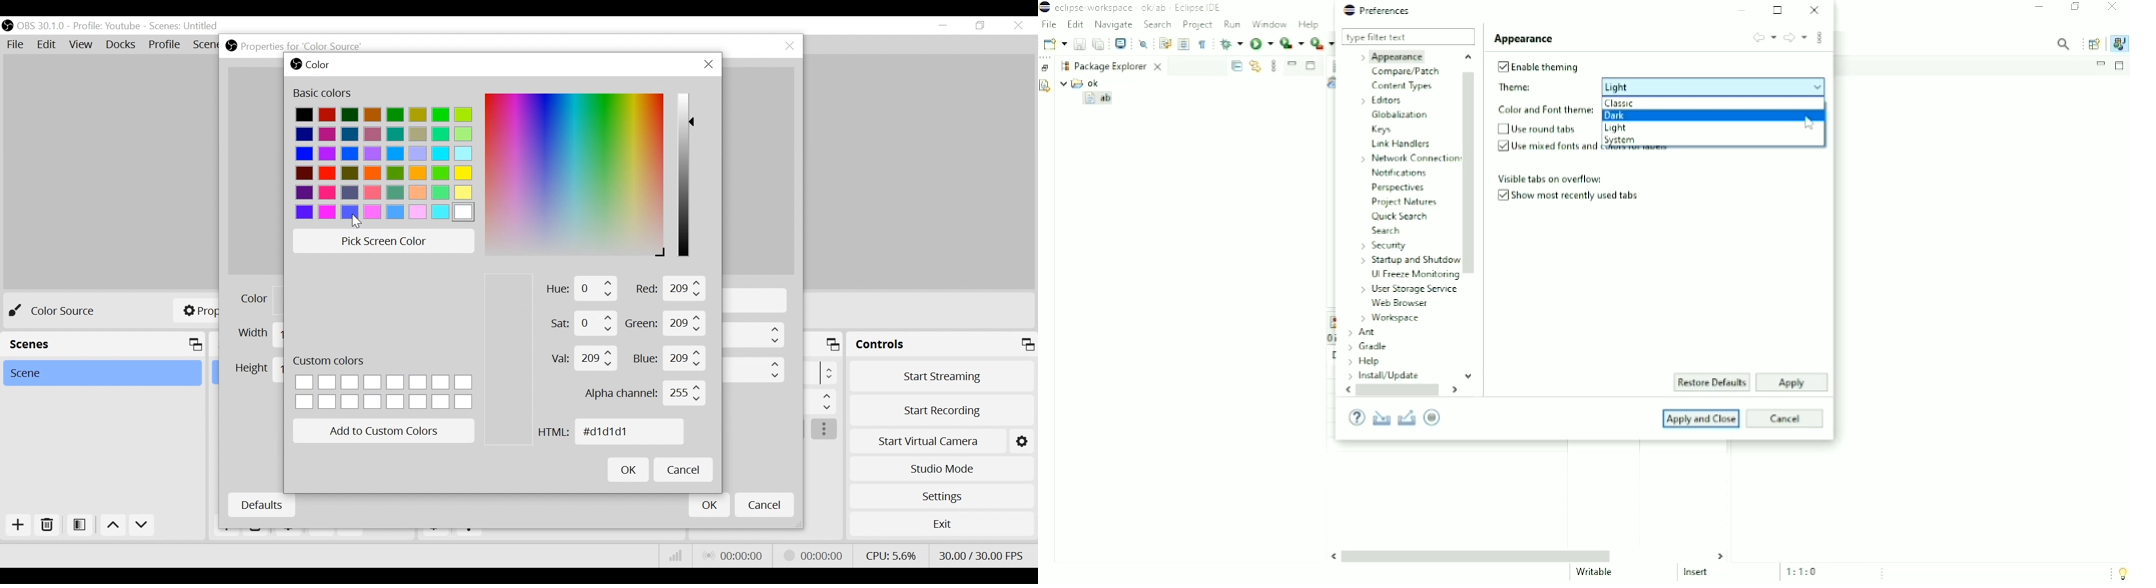 This screenshot has width=2156, height=588. I want to click on Restore, so click(984, 25).